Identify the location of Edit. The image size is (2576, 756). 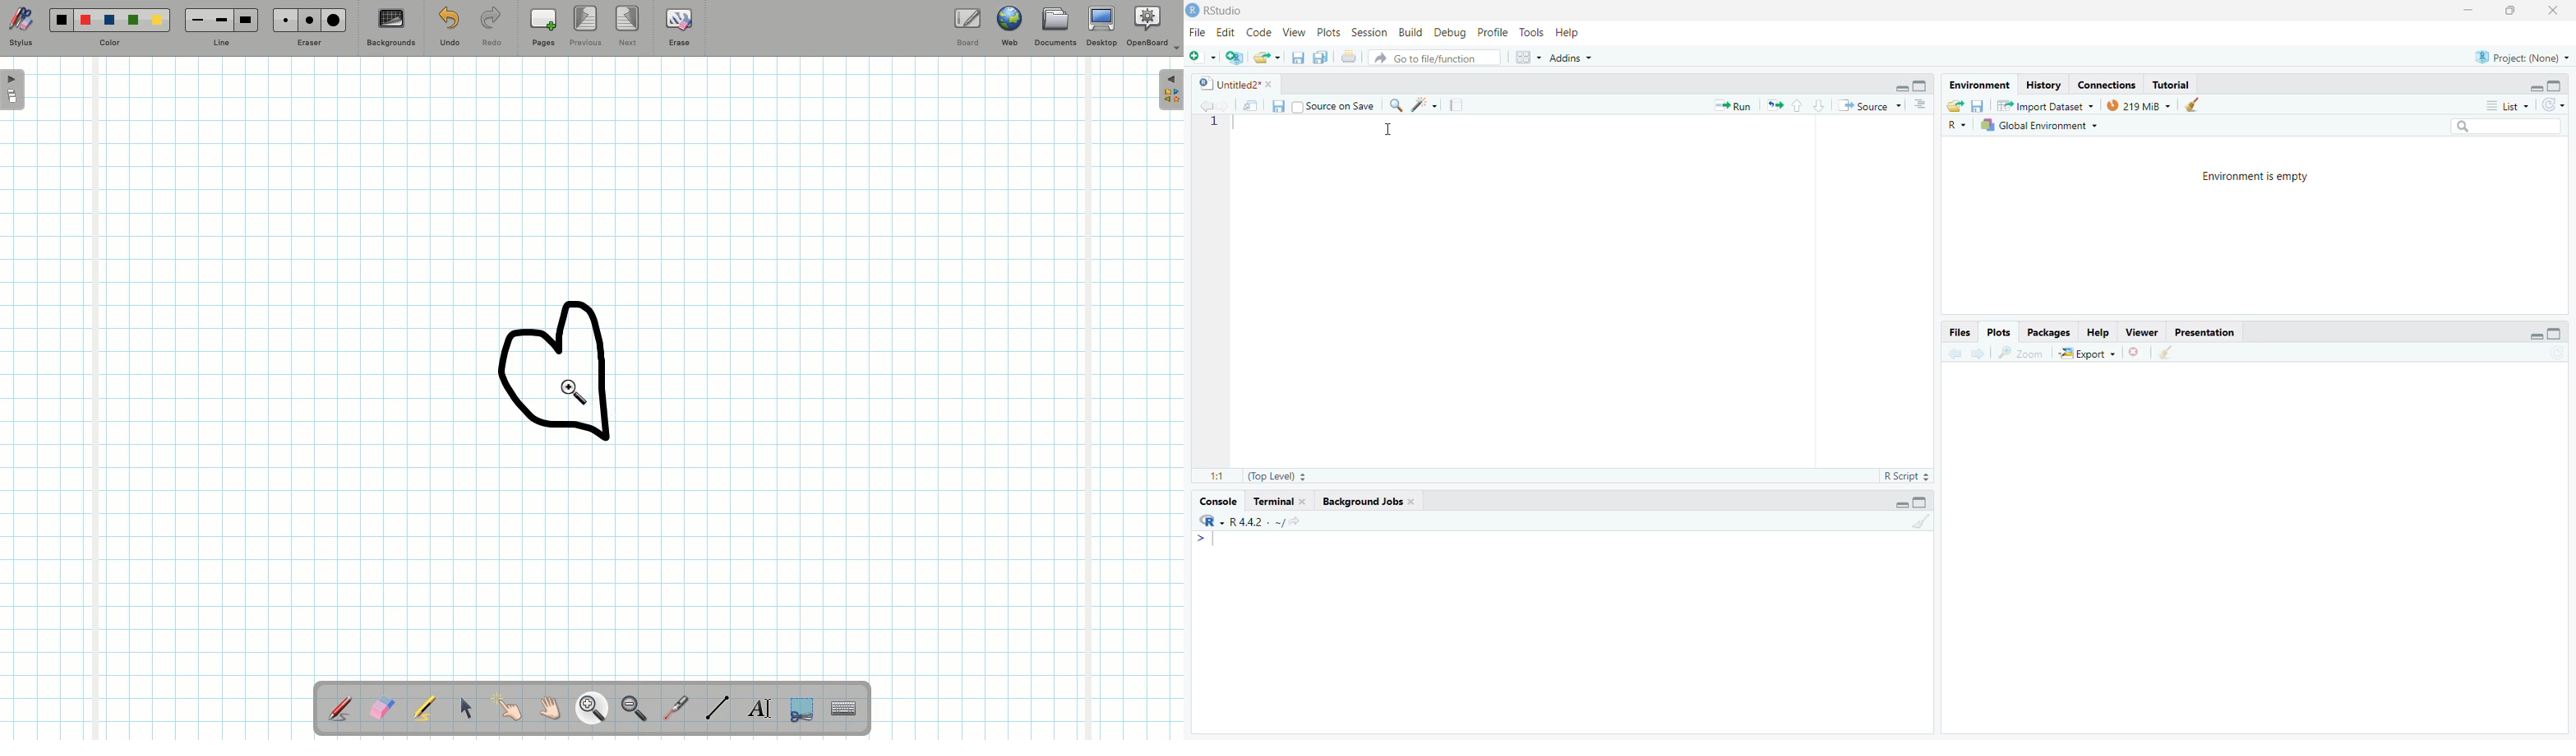
(1227, 32).